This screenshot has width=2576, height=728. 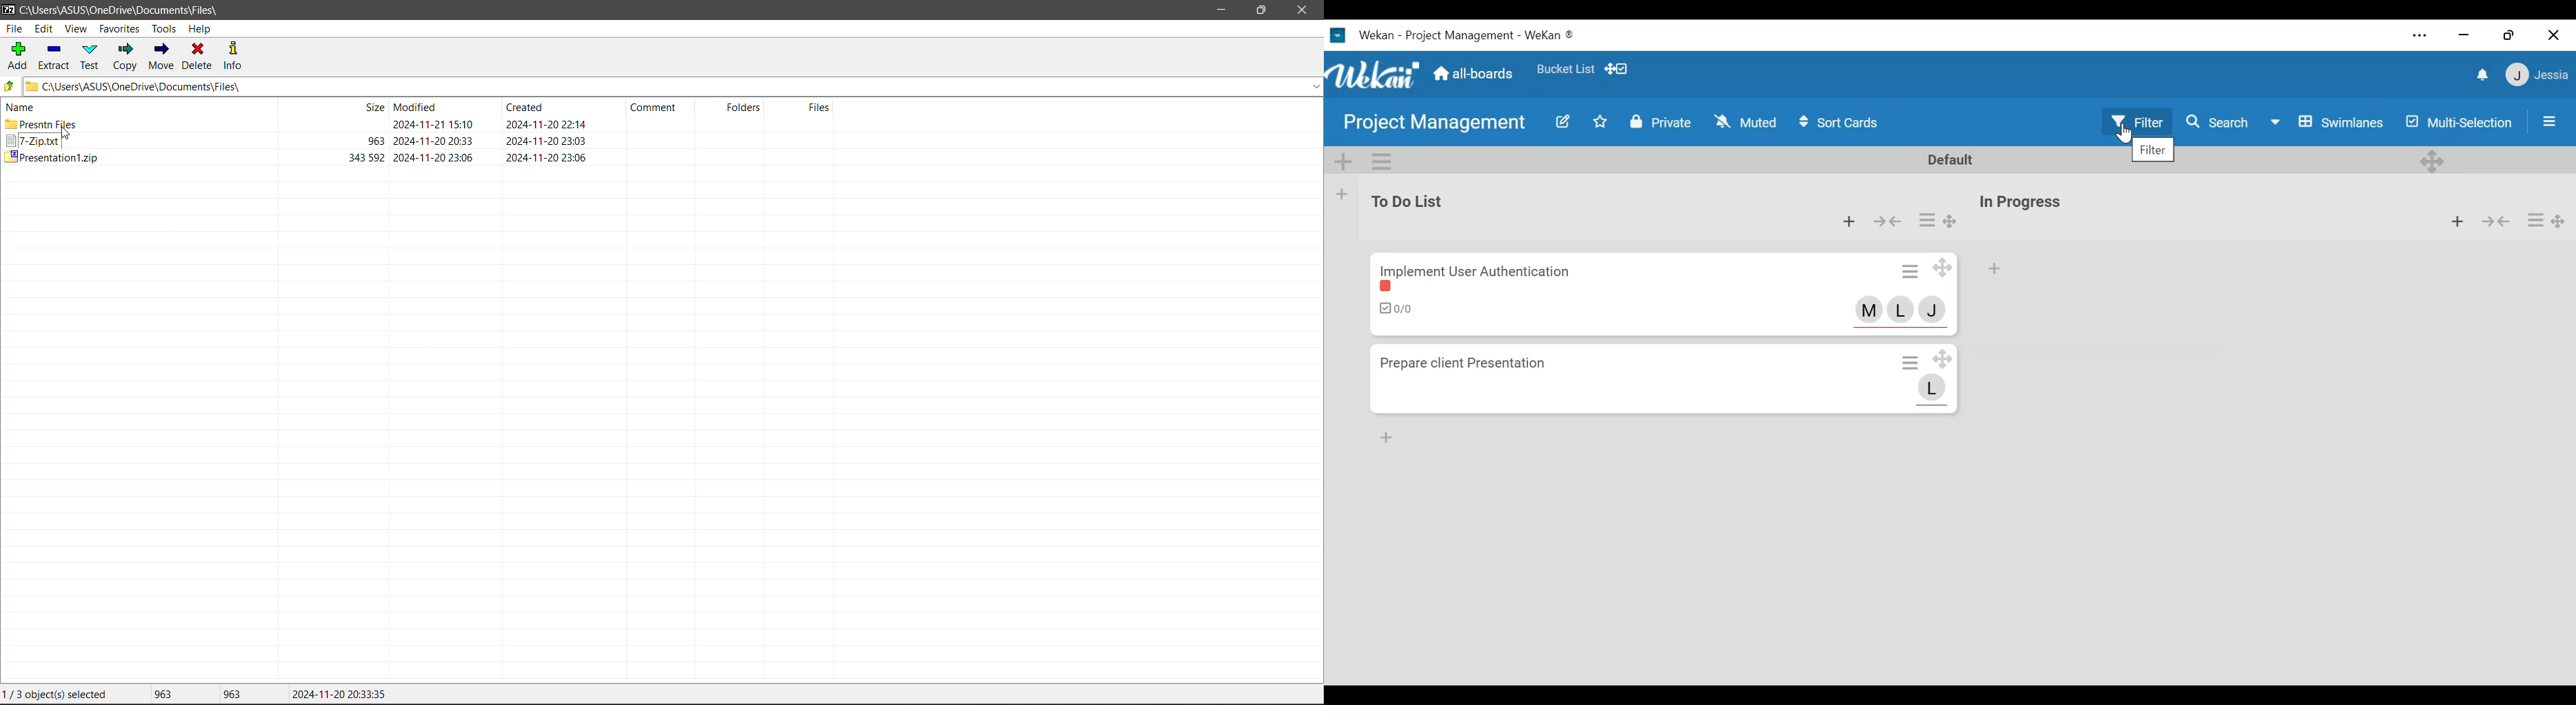 I want to click on Add Card top of the list, so click(x=1994, y=270).